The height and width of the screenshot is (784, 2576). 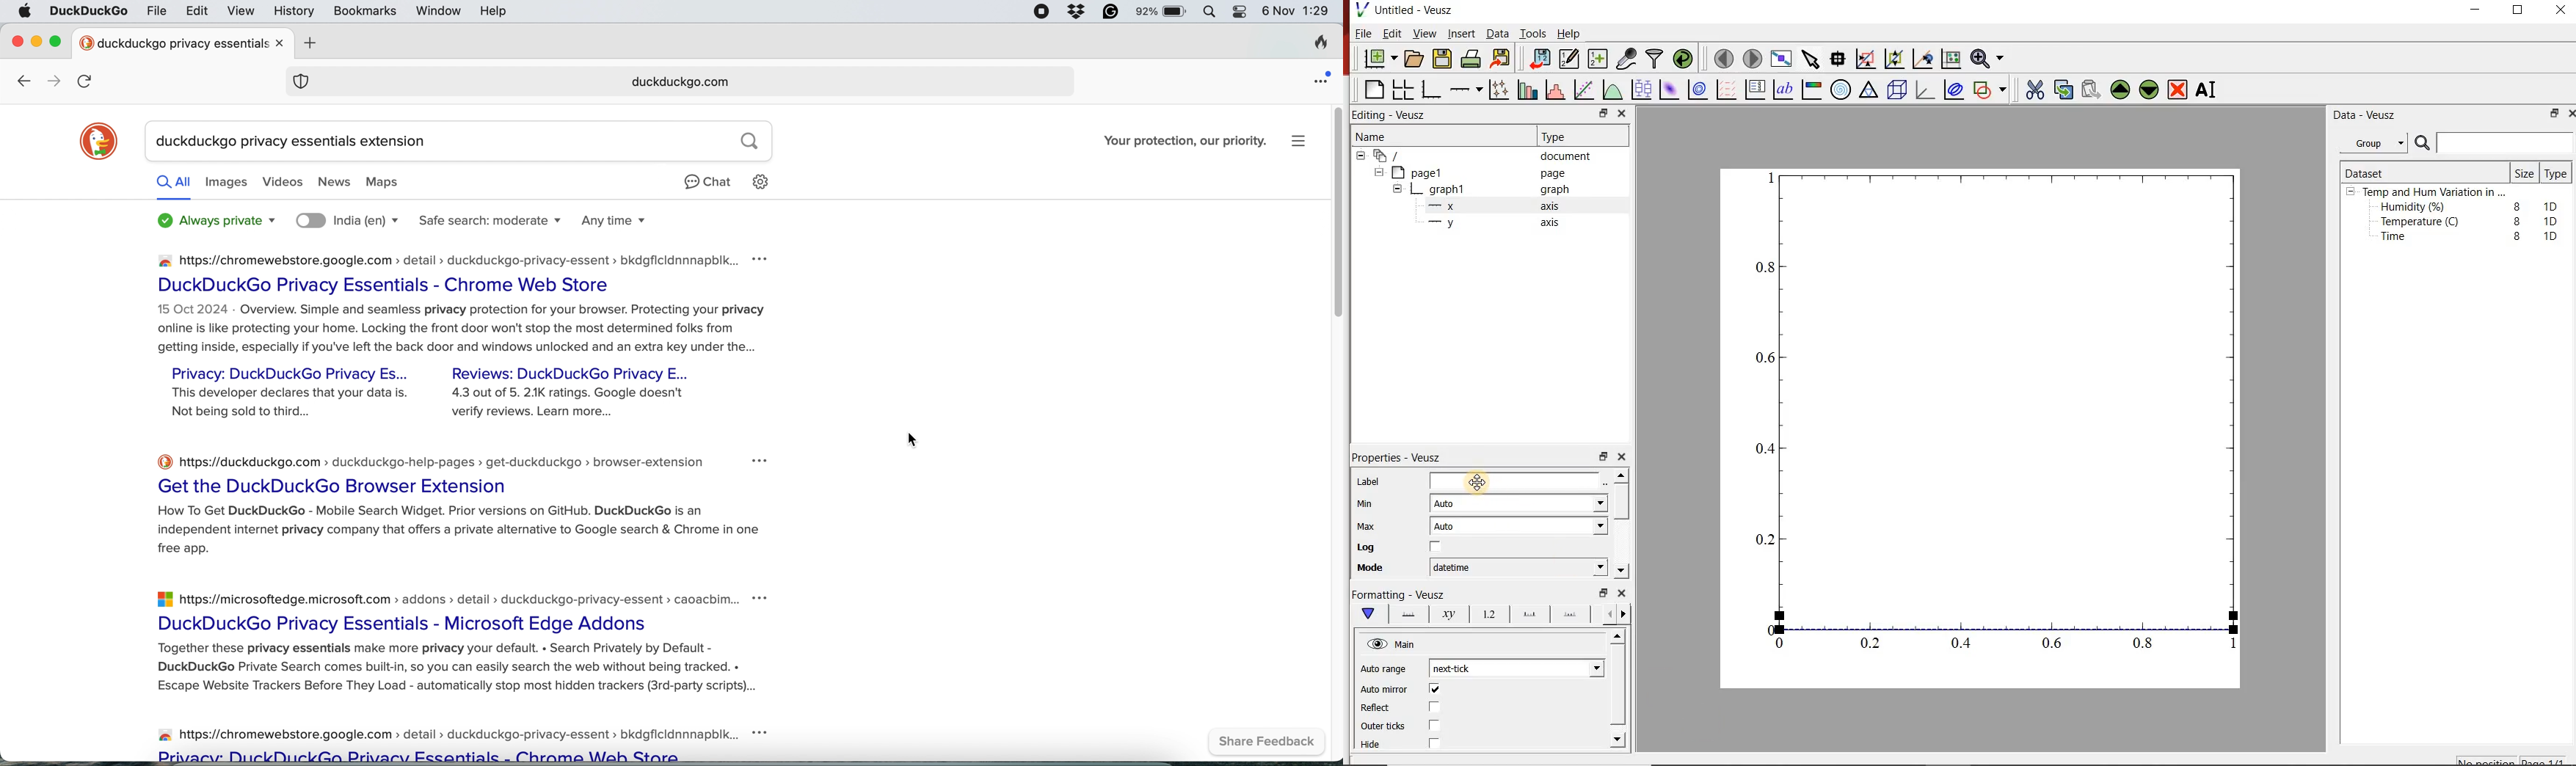 What do you see at coordinates (1949, 59) in the screenshot?
I see `click to reset graph axes` at bounding box center [1949, 59].